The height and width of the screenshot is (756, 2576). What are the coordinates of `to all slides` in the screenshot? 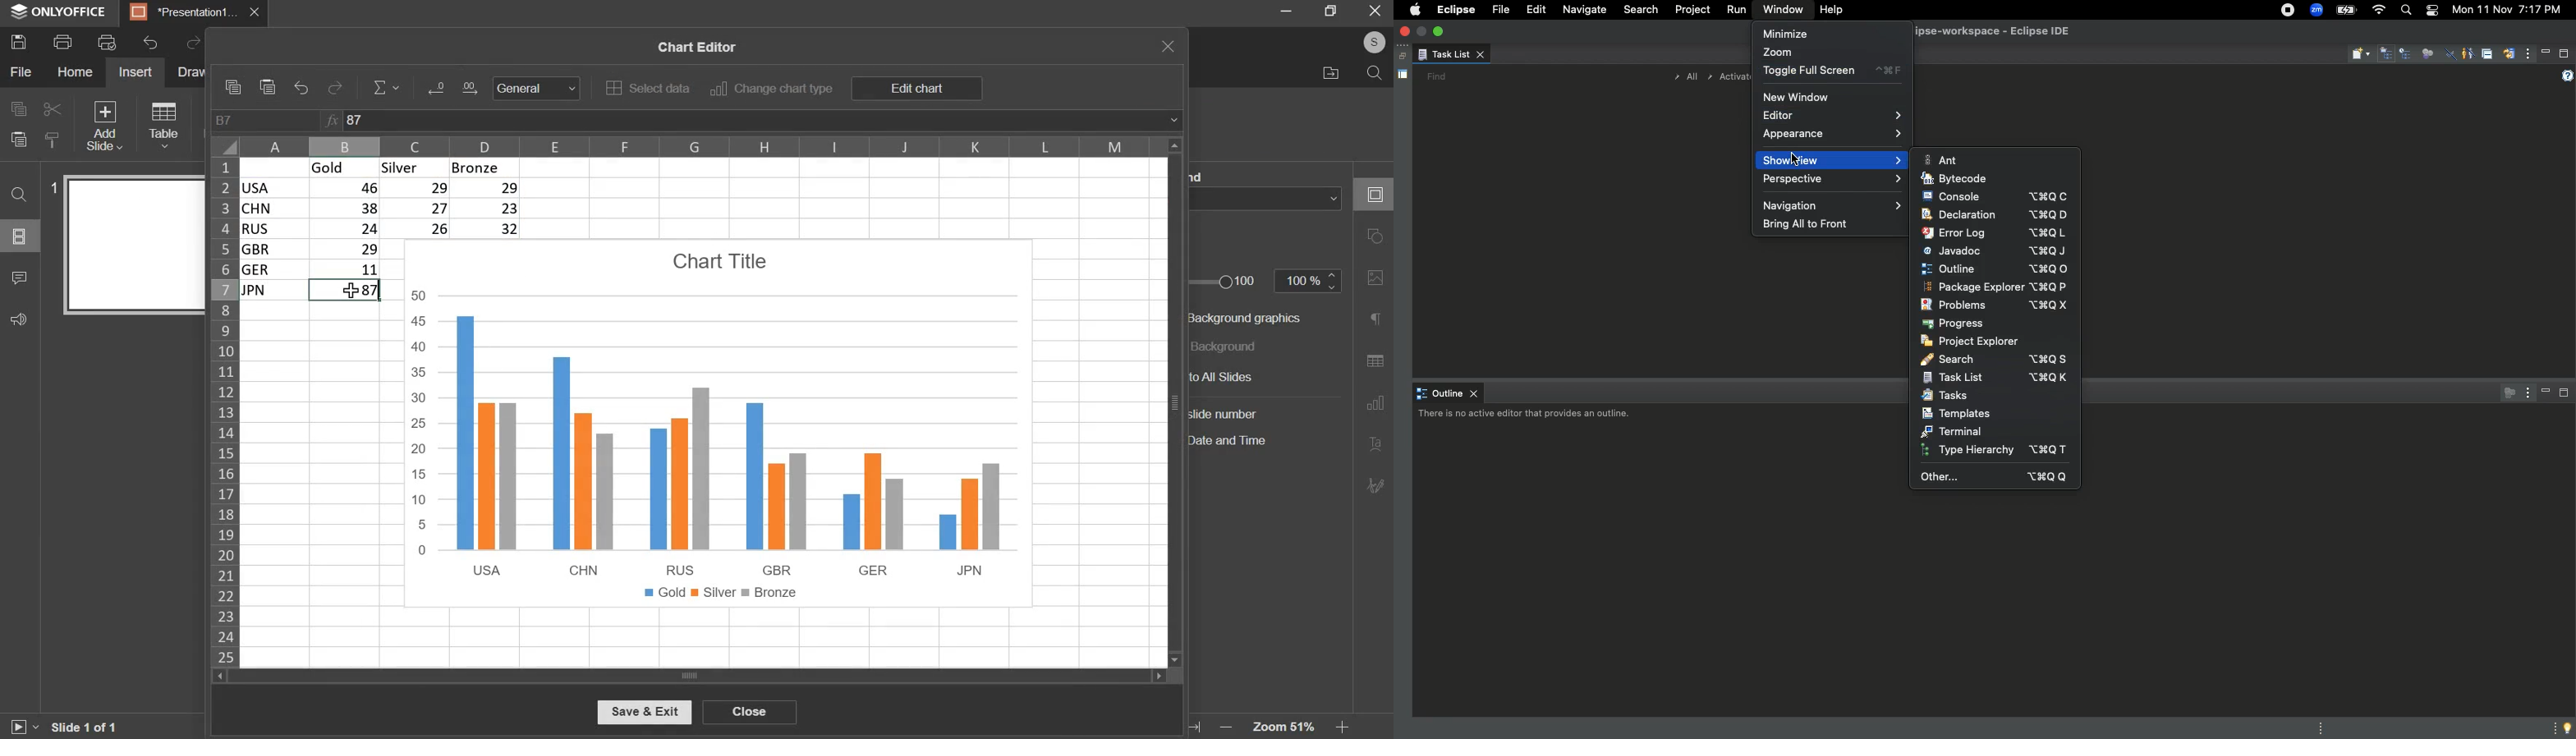 It's located at (1246, 377).